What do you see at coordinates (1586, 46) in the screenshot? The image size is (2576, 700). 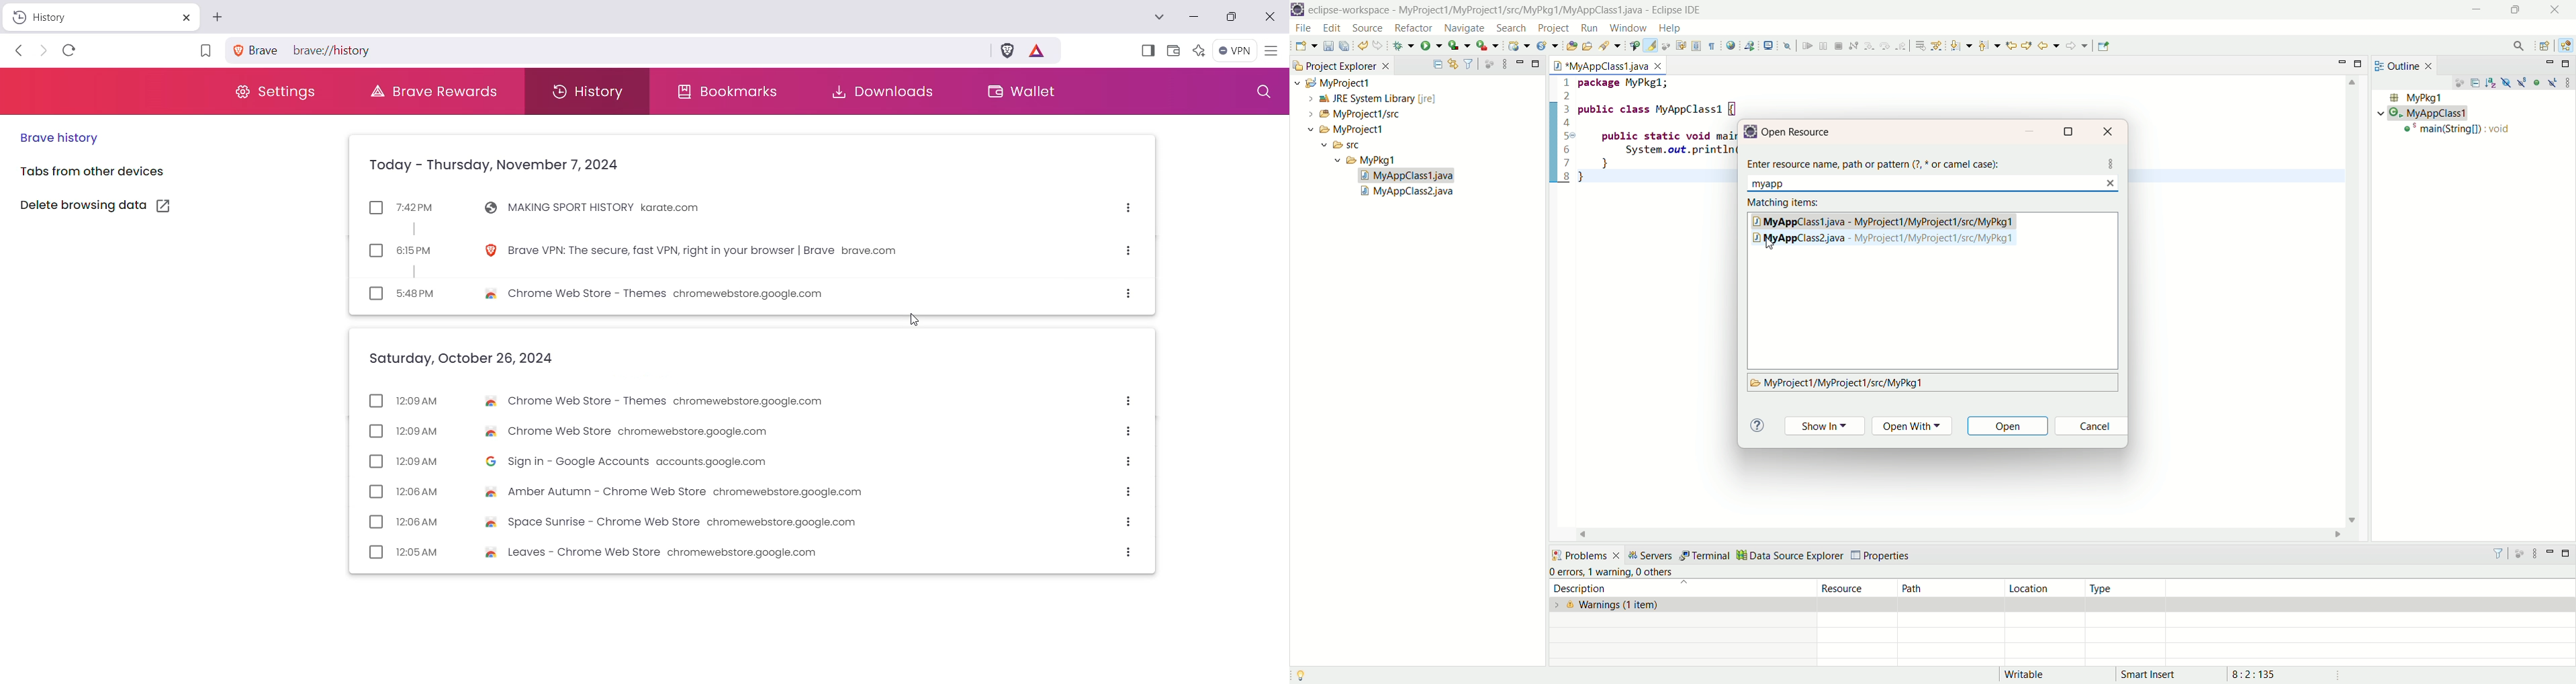 I see `open task` at bounding box center [1586, 46].